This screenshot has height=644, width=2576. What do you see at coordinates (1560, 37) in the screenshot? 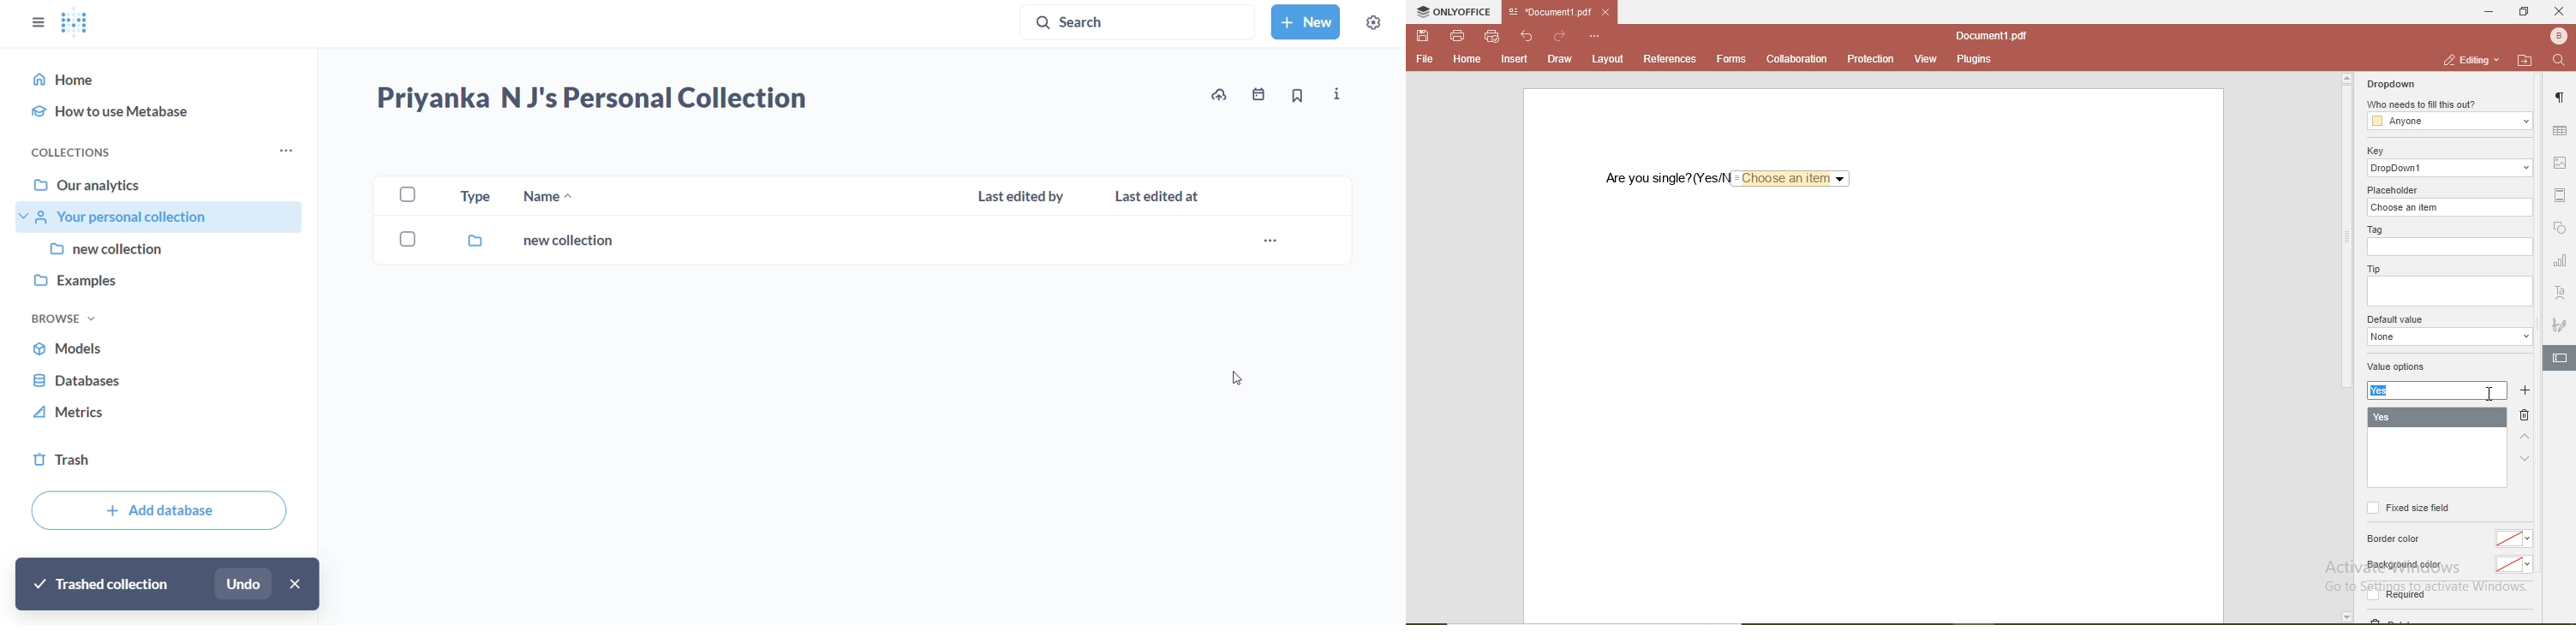
I see `redo` at bounding box center [1560, 37].